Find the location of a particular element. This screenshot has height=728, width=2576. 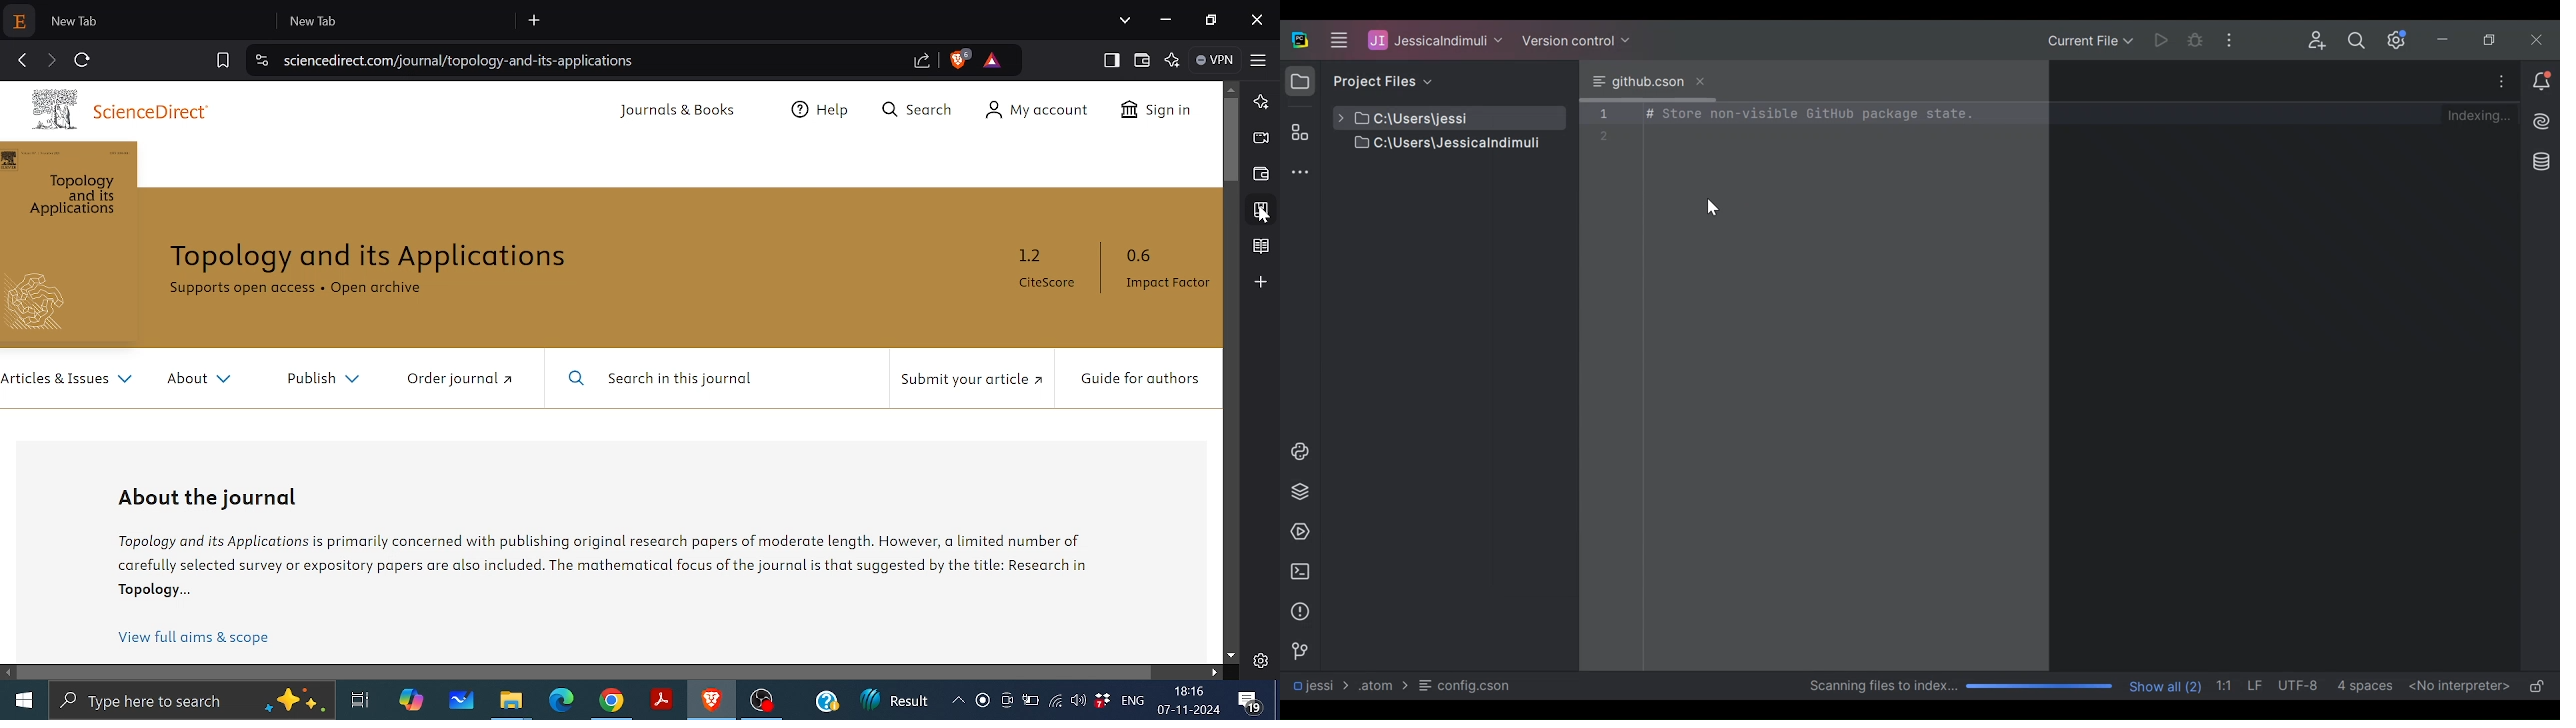

Run is located at coordinates (2157, 39).